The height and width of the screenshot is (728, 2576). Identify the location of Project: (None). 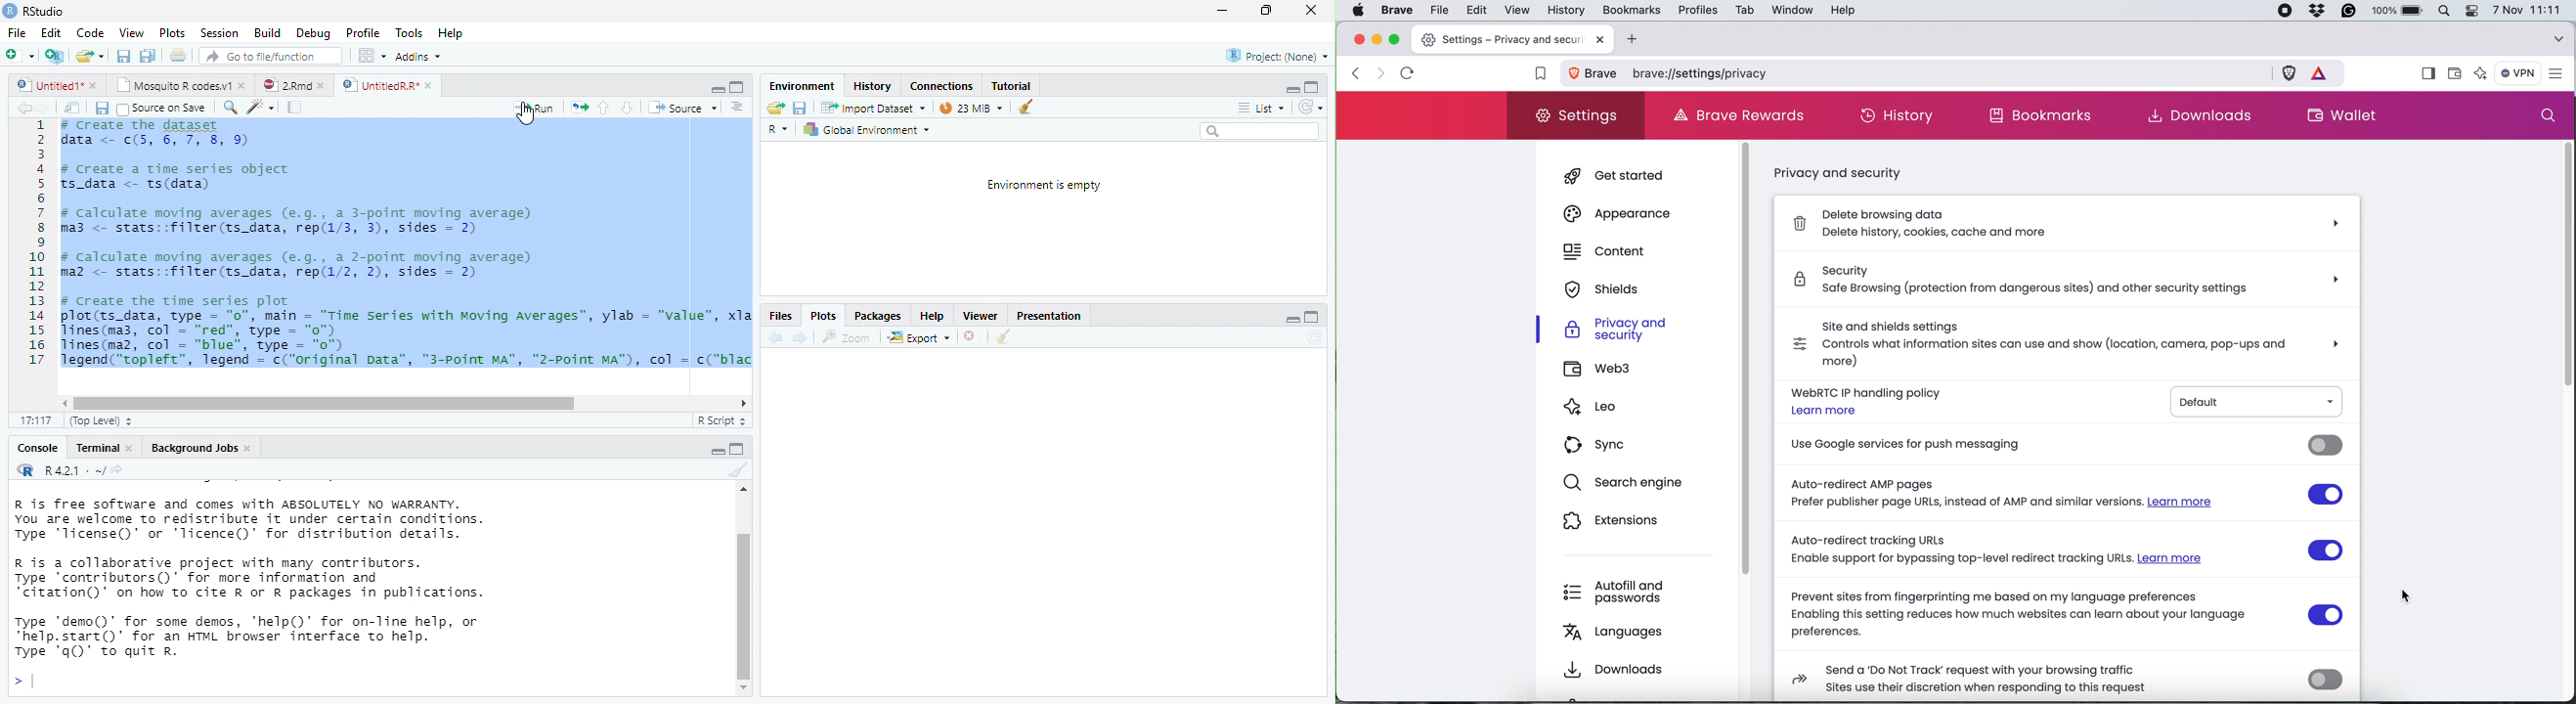
(1278, 57).